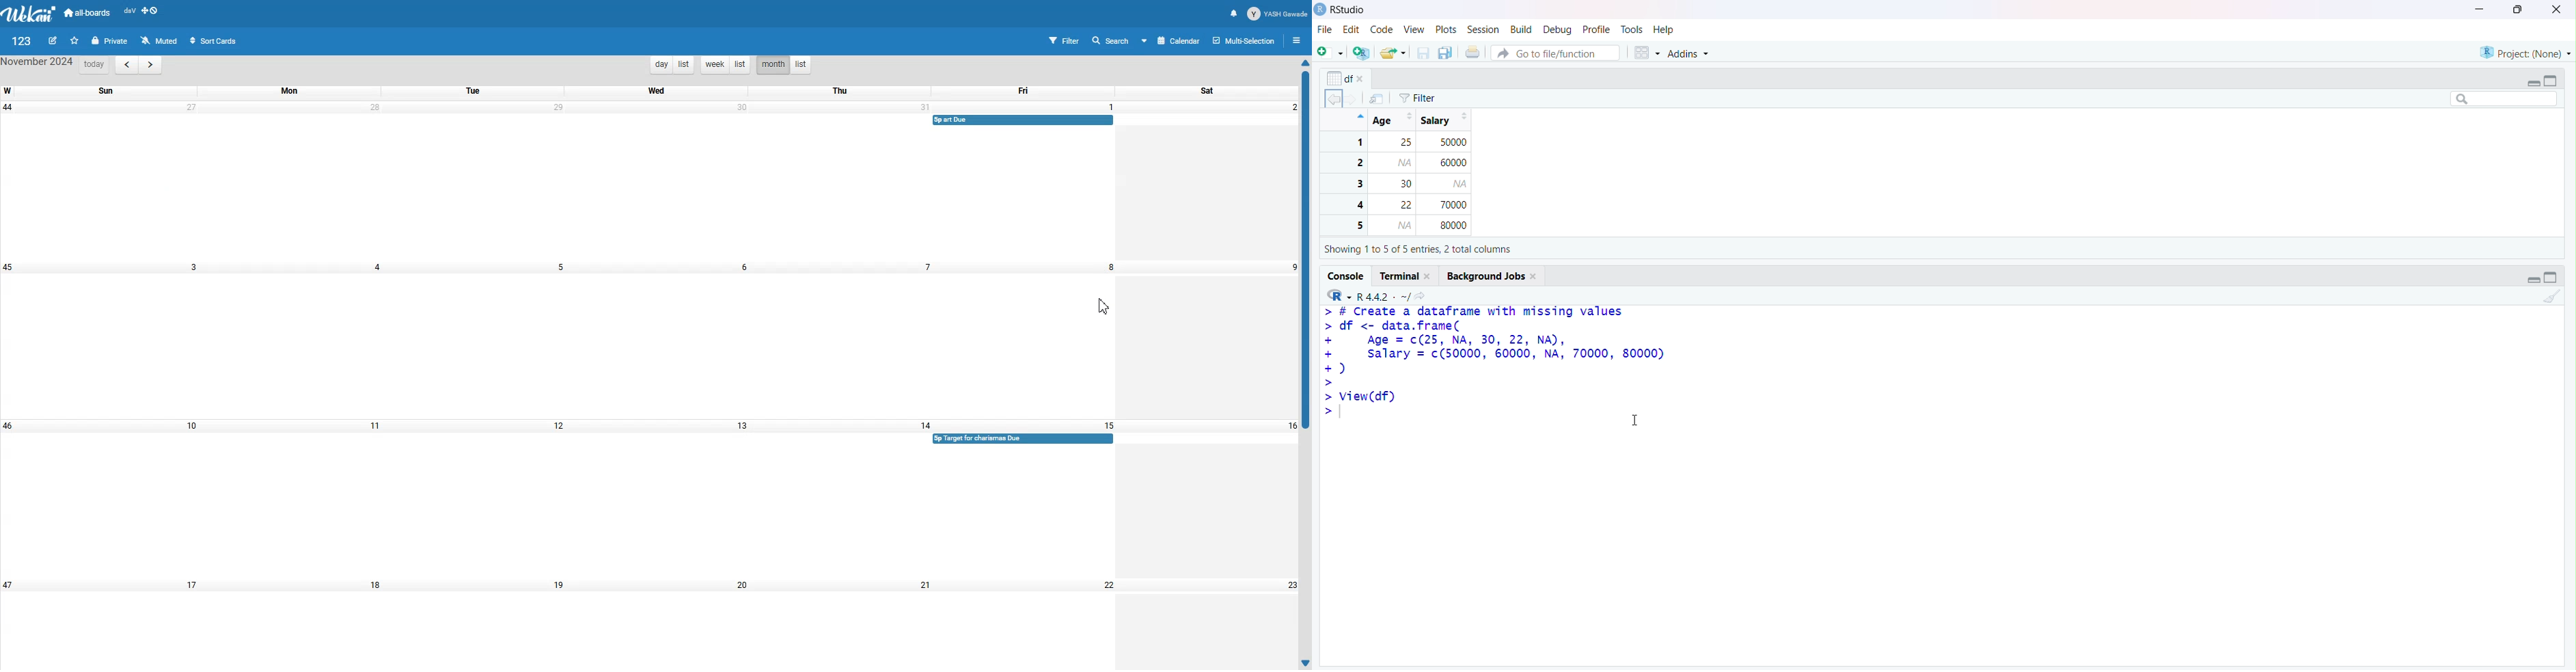 Image resolution: width=2576 pixels, height=672 pixels. I want to click on Salary, so click(1441, 118).